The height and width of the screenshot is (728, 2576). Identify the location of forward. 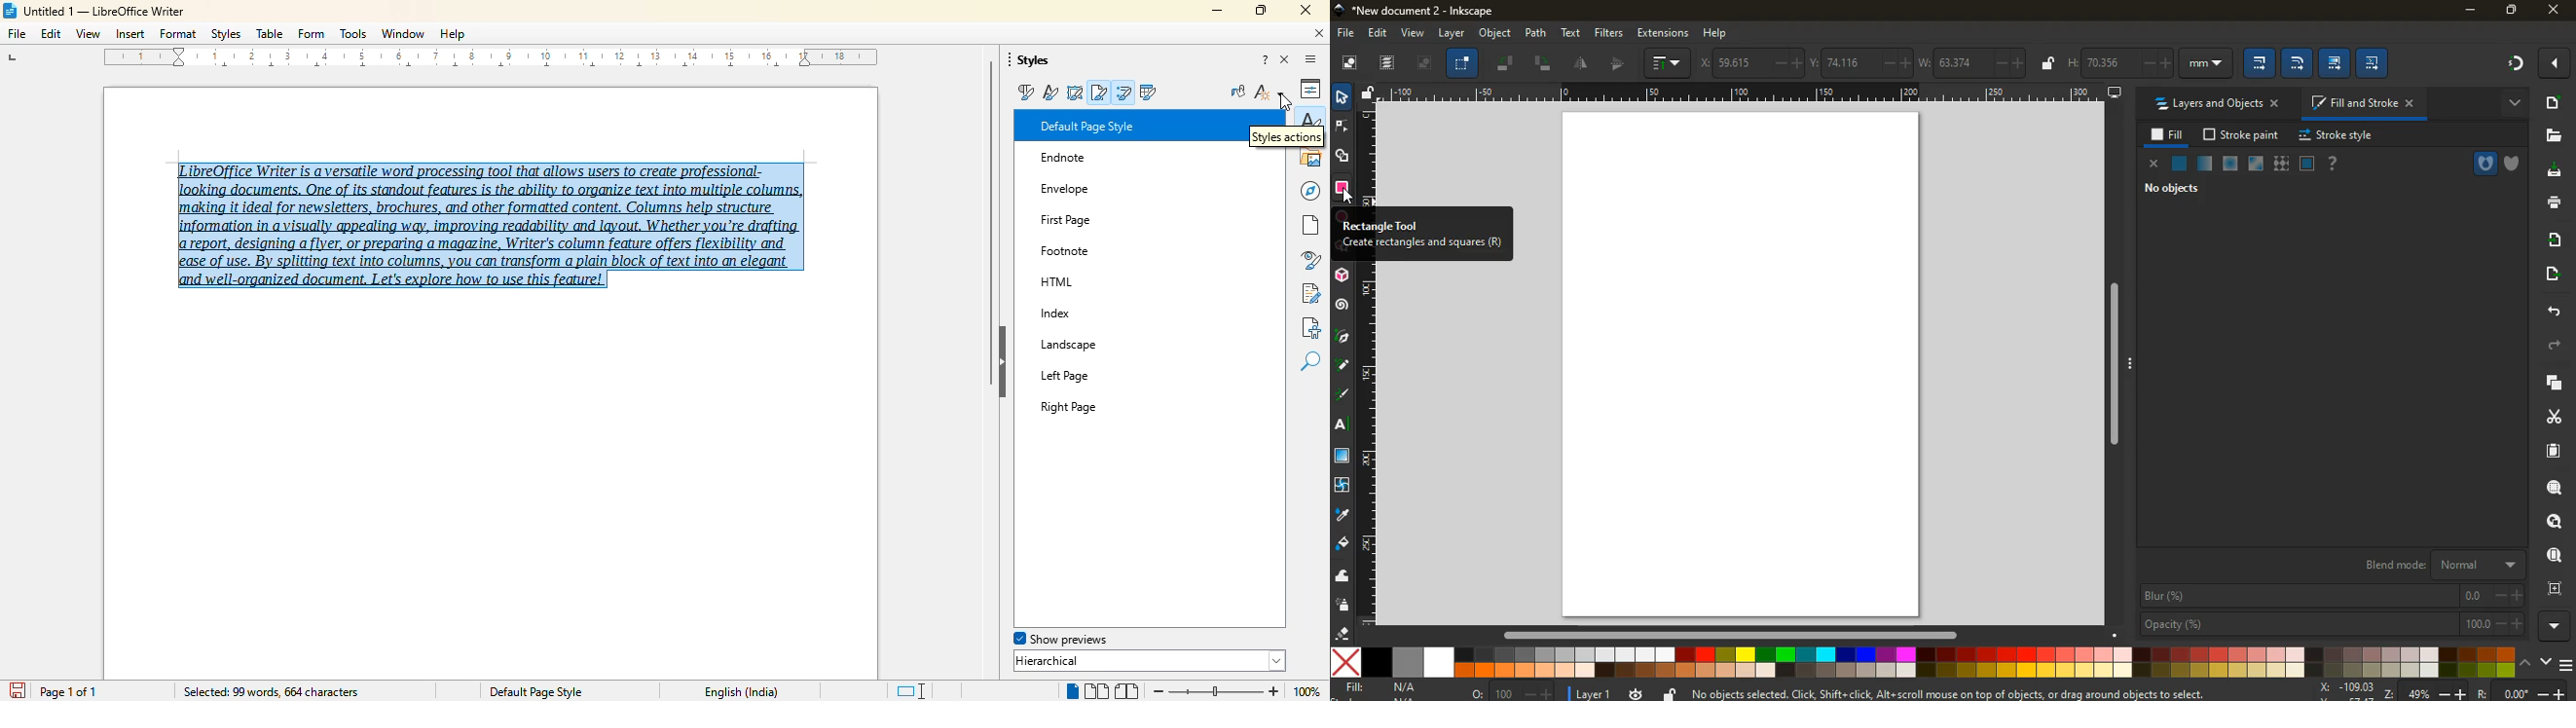
(2553, 345).